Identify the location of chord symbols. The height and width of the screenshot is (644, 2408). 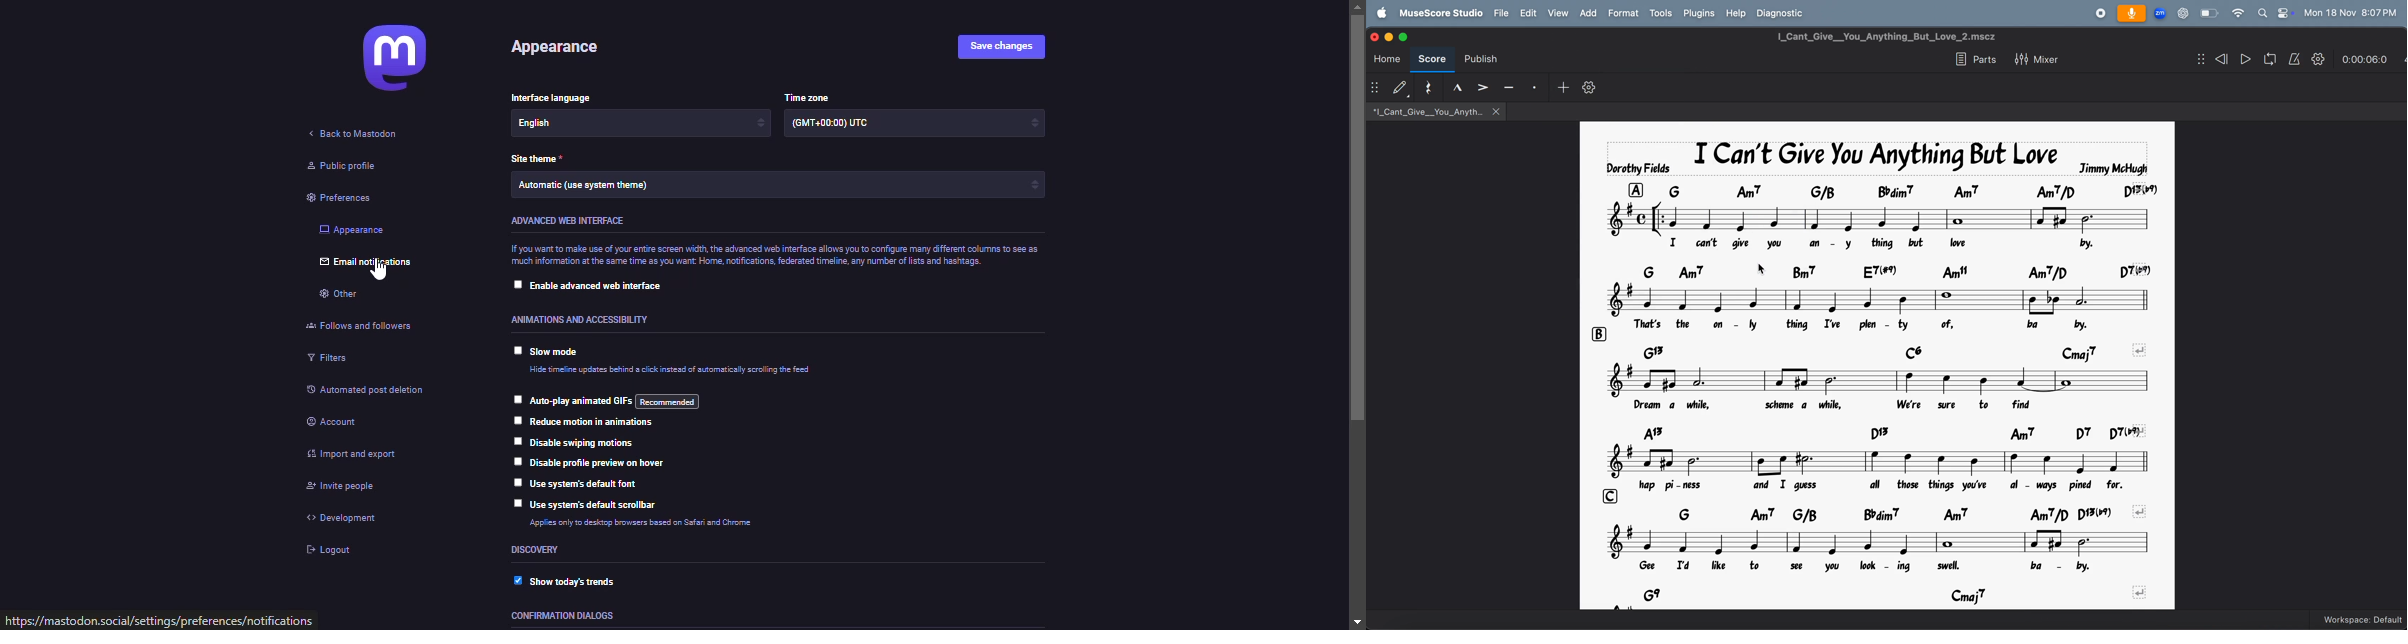
(1899, 512).